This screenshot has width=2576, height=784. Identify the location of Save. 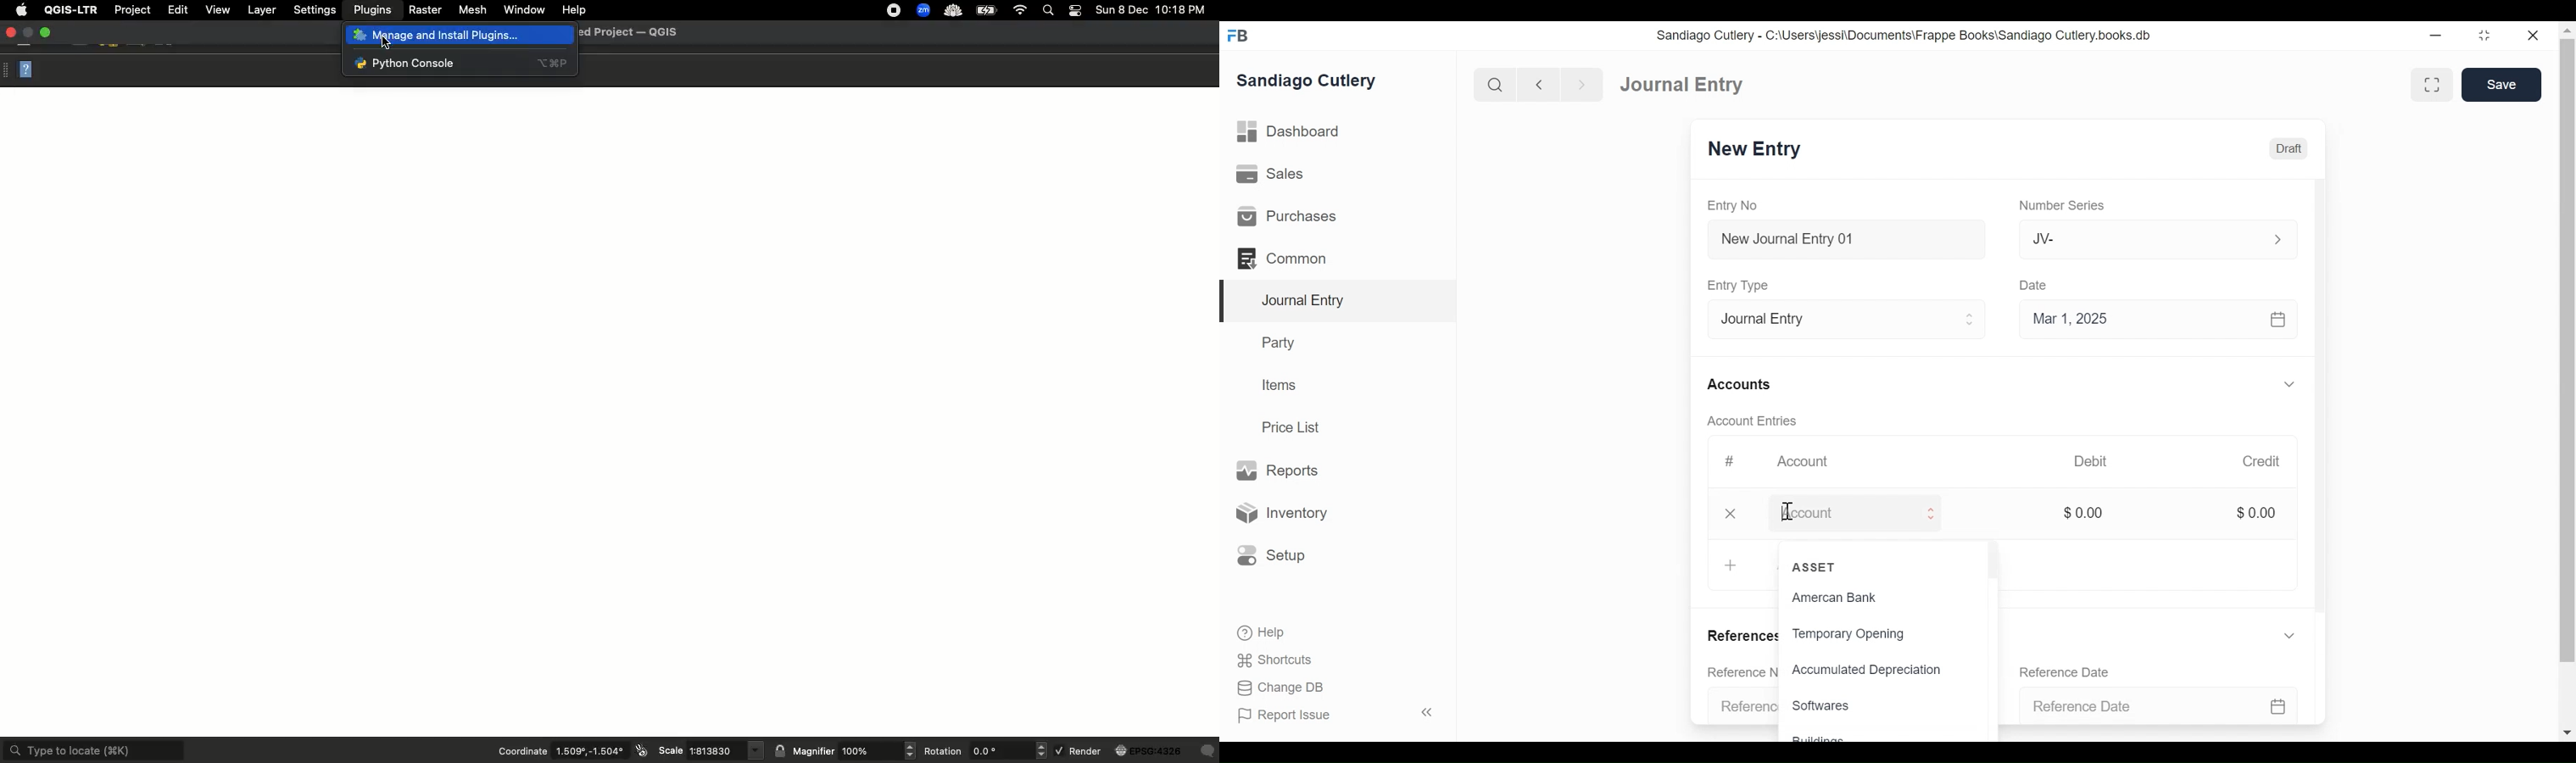
(2504, 85).